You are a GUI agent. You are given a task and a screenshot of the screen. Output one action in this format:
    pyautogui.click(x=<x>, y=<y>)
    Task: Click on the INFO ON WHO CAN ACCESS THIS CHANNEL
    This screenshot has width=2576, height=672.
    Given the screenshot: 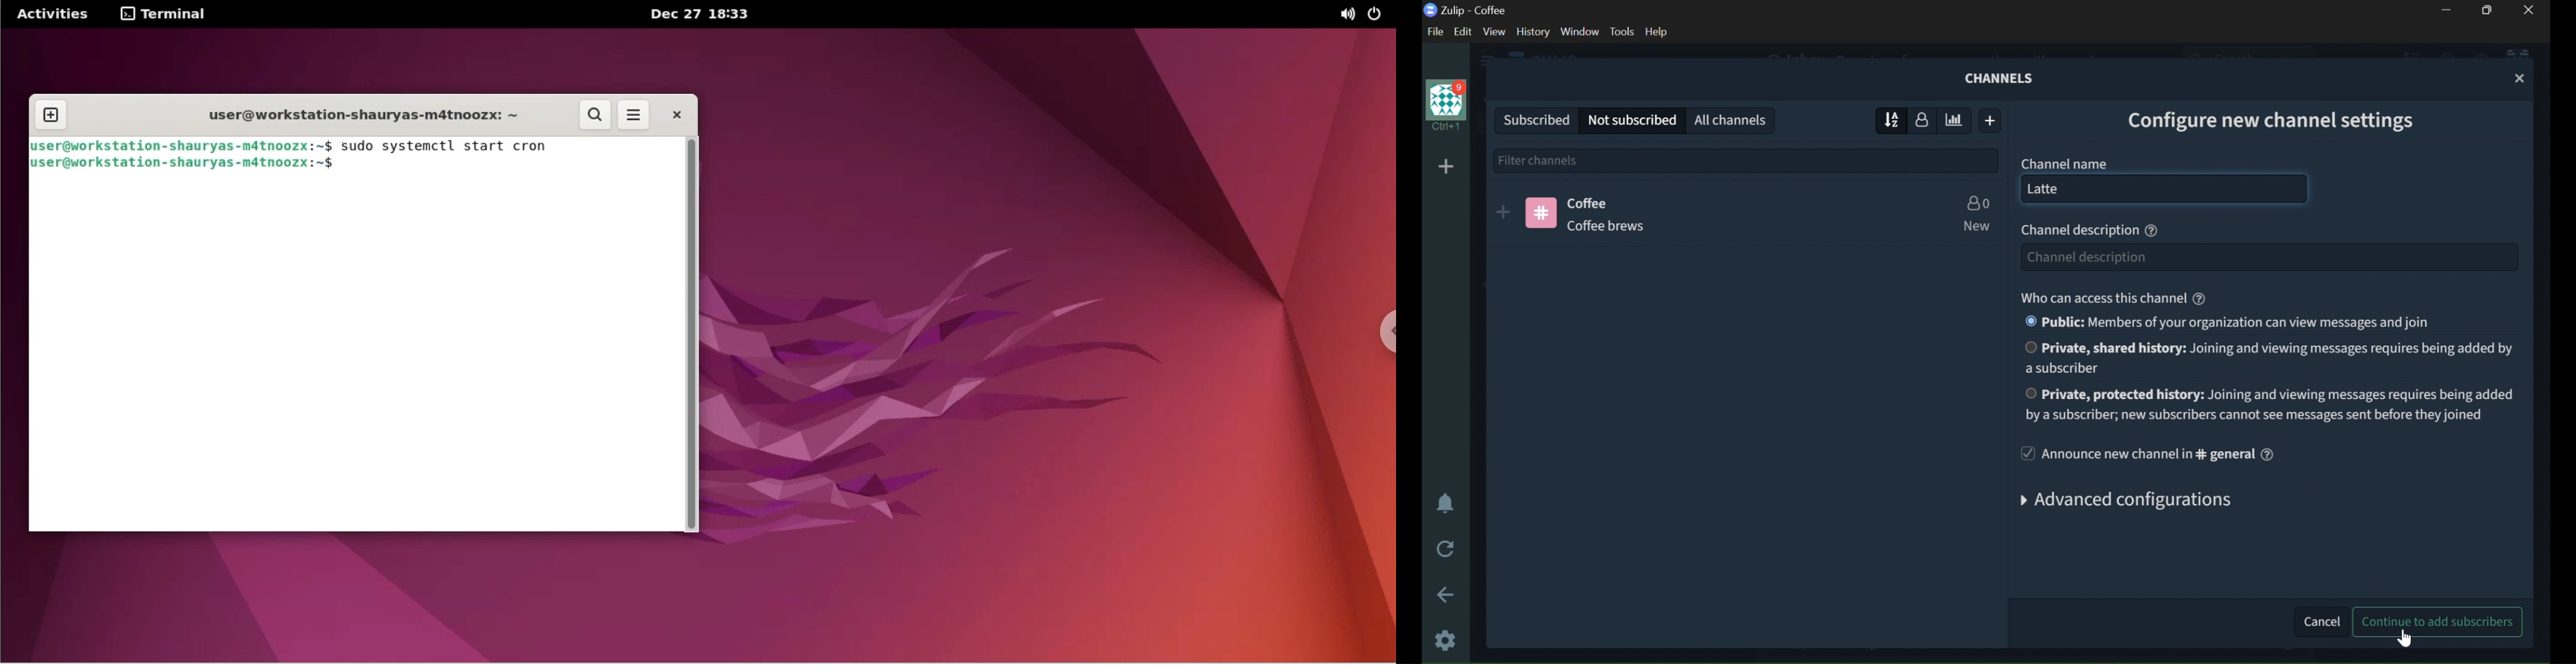 What is the action you would take?
    pyautogui.click(x=2101, y=298)
    